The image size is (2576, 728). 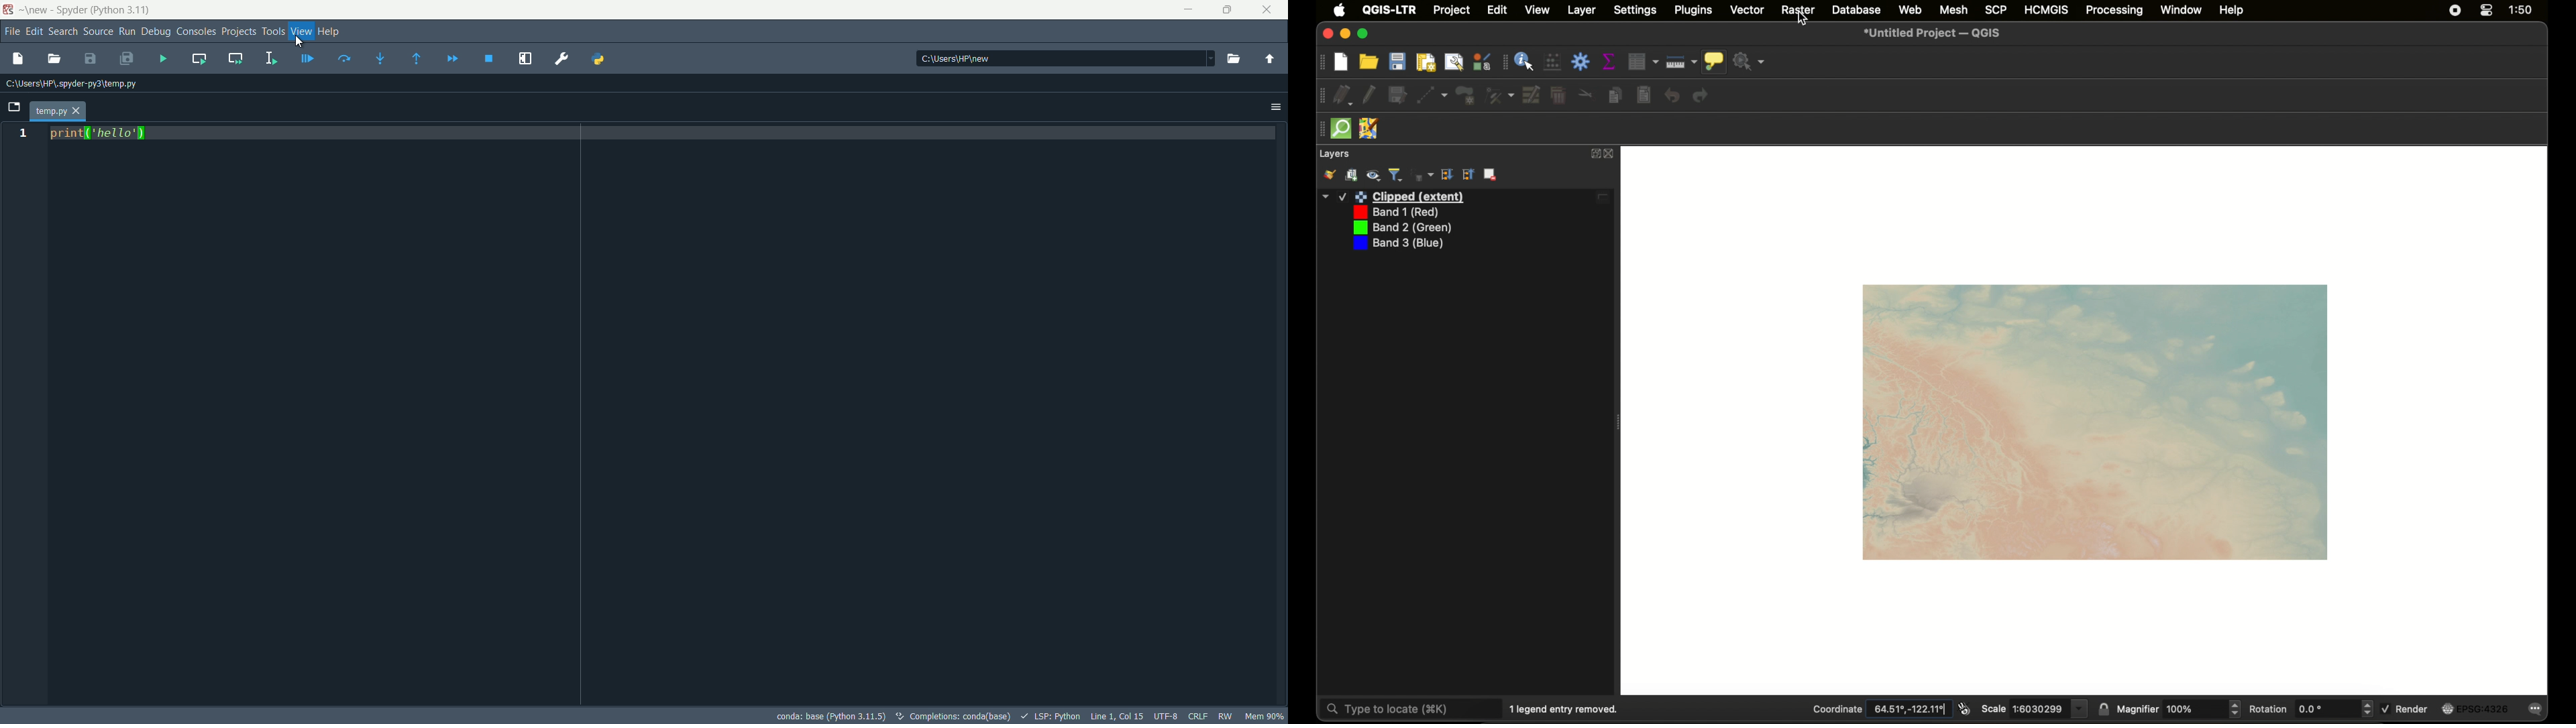 What do you see at coordinates (1643, 62) in the screenshot?
I see `open attribute table` at bounding box center [1643, 62].